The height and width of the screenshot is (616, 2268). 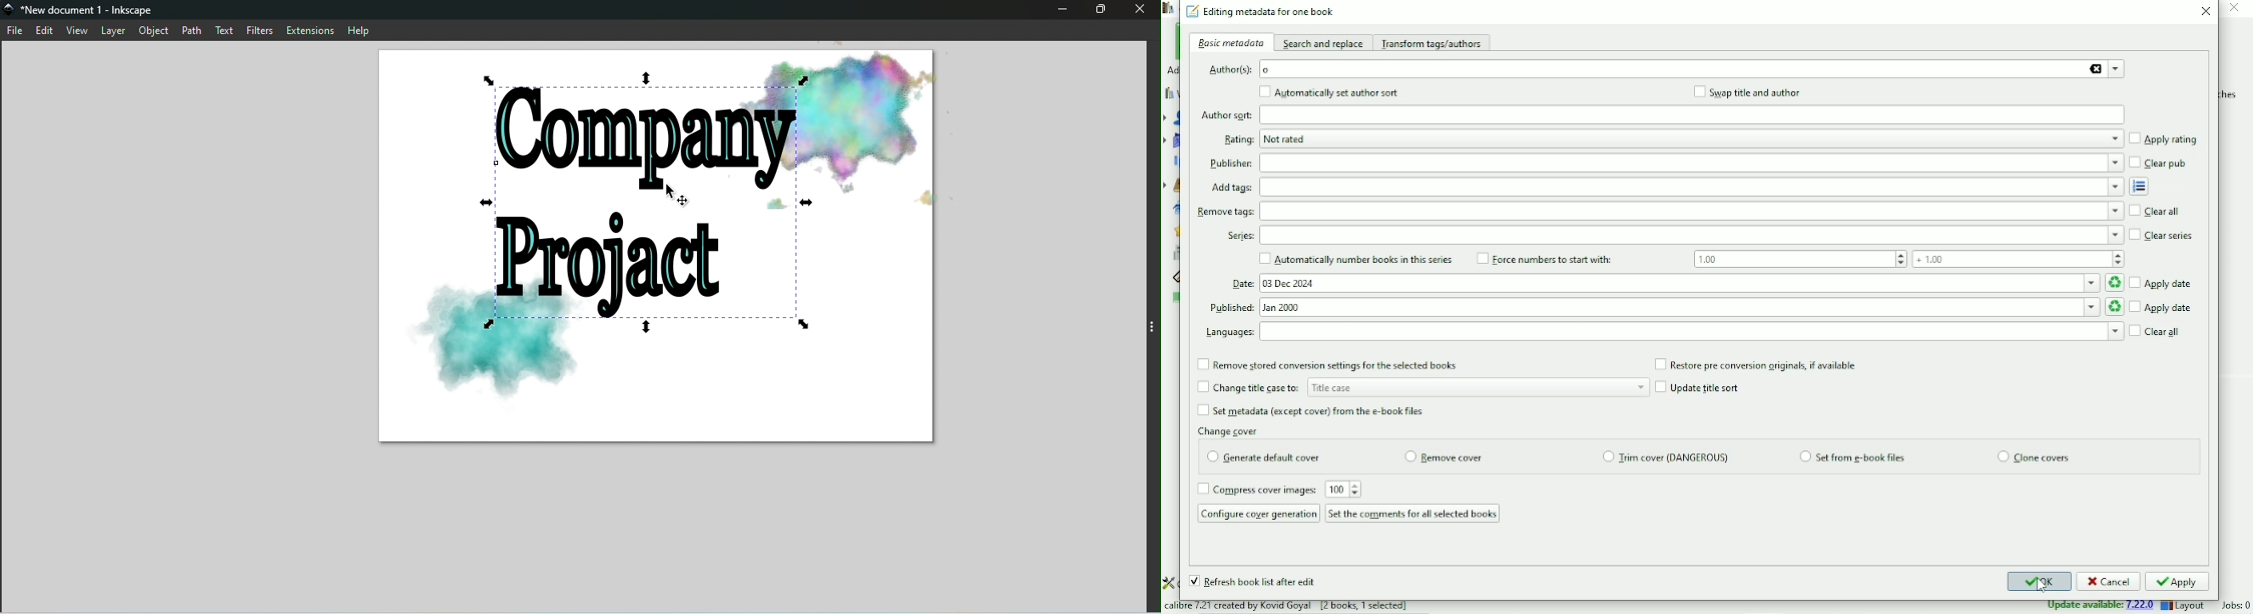 I want to click on Generate default cover radio button, so click(x=1262, y=457).